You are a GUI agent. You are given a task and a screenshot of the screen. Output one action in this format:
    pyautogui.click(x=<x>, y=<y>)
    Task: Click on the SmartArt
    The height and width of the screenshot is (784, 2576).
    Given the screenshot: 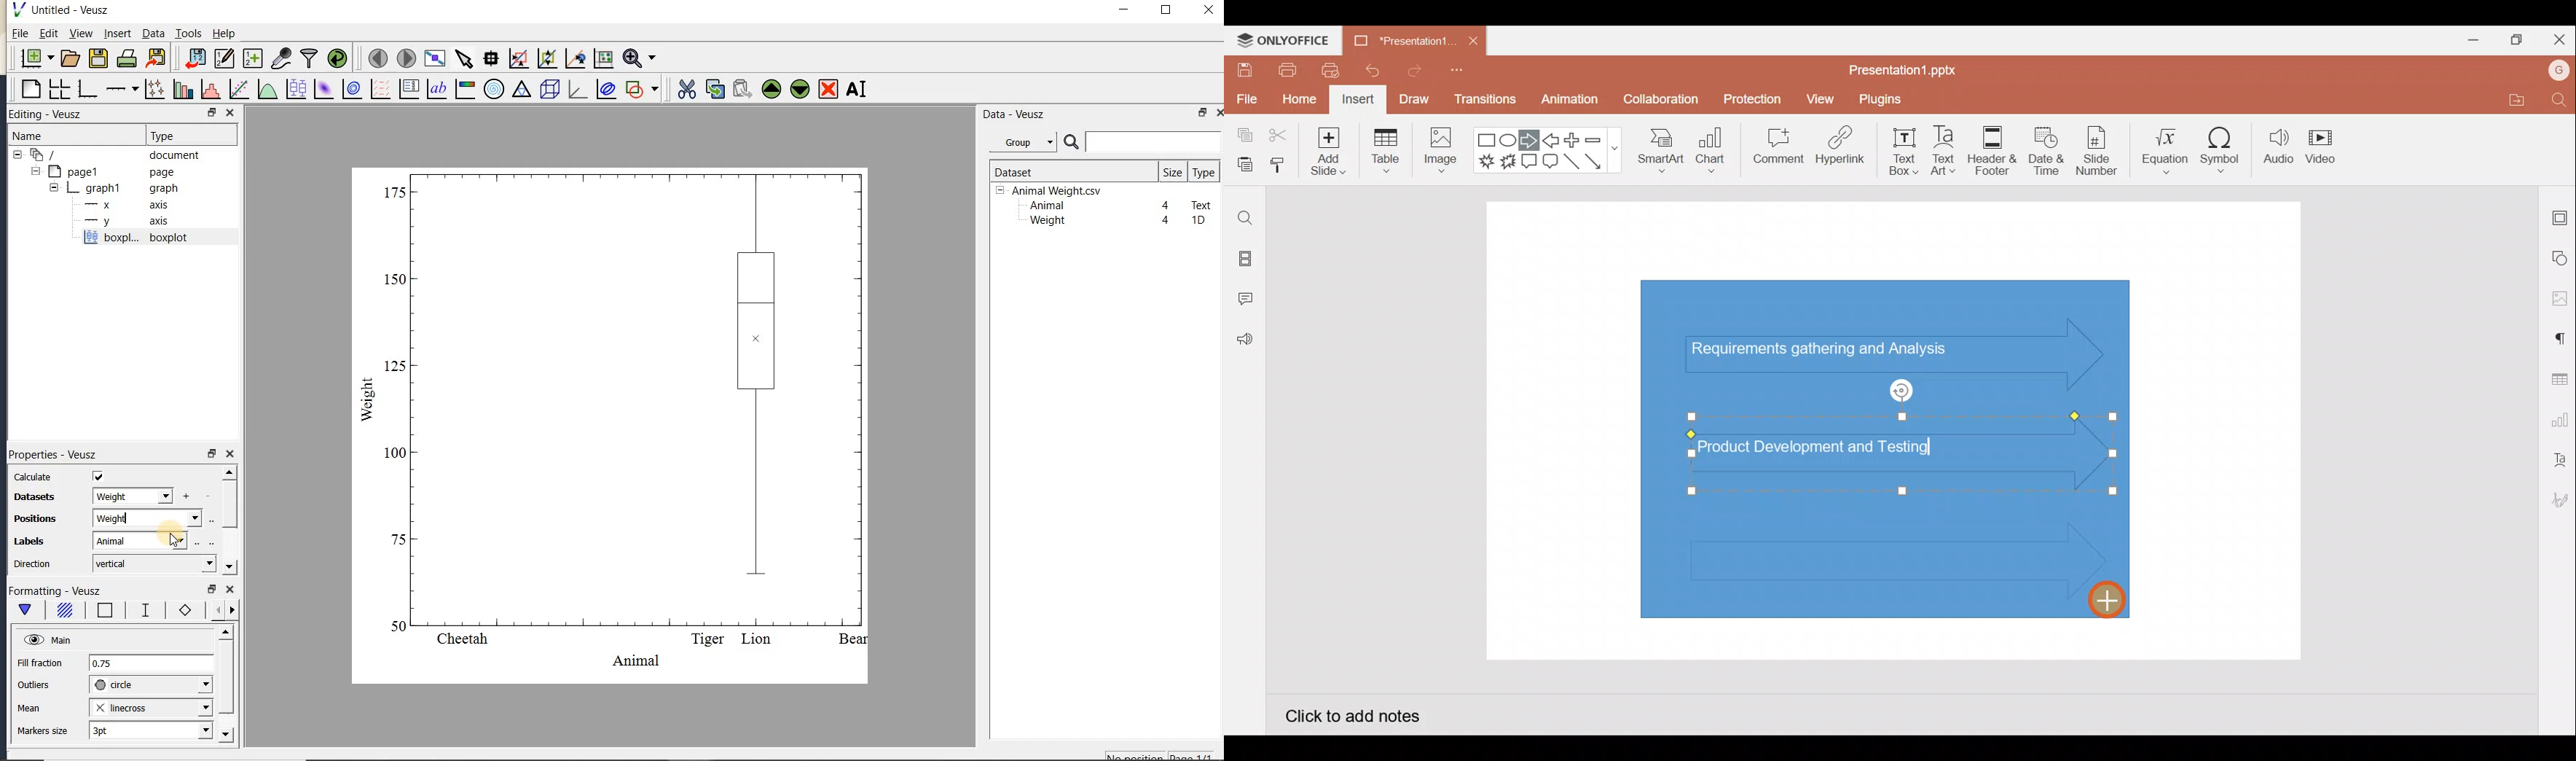 What is the action you would take?
    pyautogui.click(x=1660, y=148)
    